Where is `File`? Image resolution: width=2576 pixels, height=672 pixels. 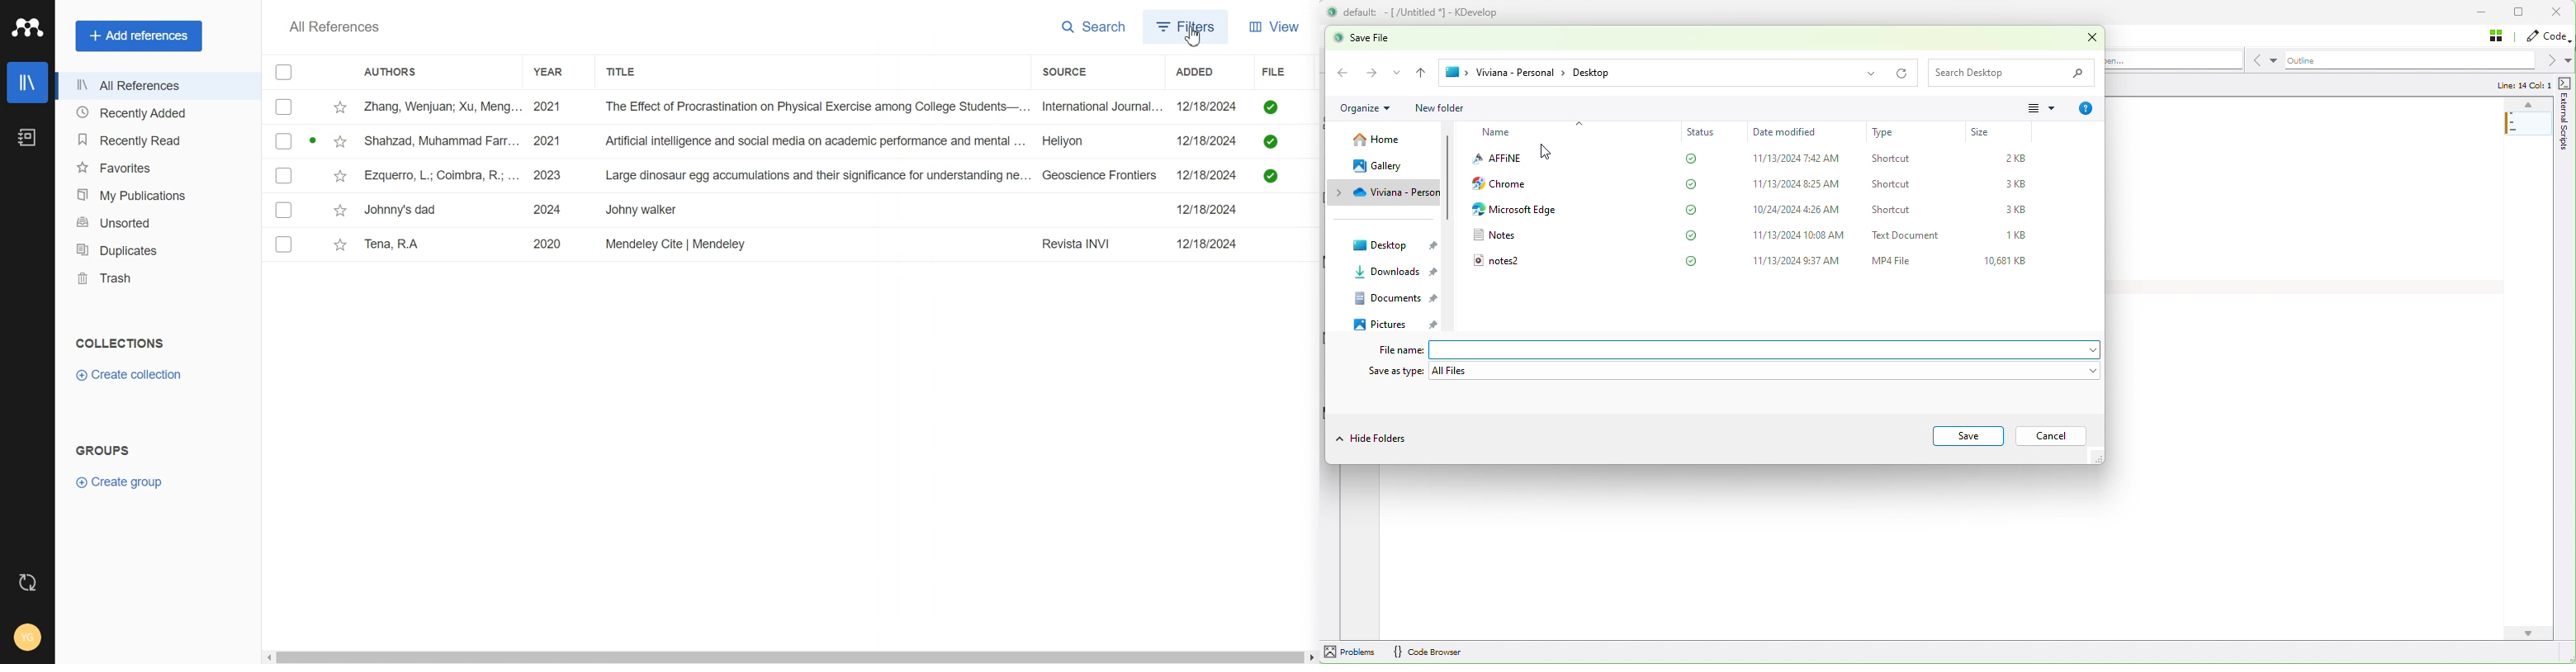 File is located at coordinates (774, 245).